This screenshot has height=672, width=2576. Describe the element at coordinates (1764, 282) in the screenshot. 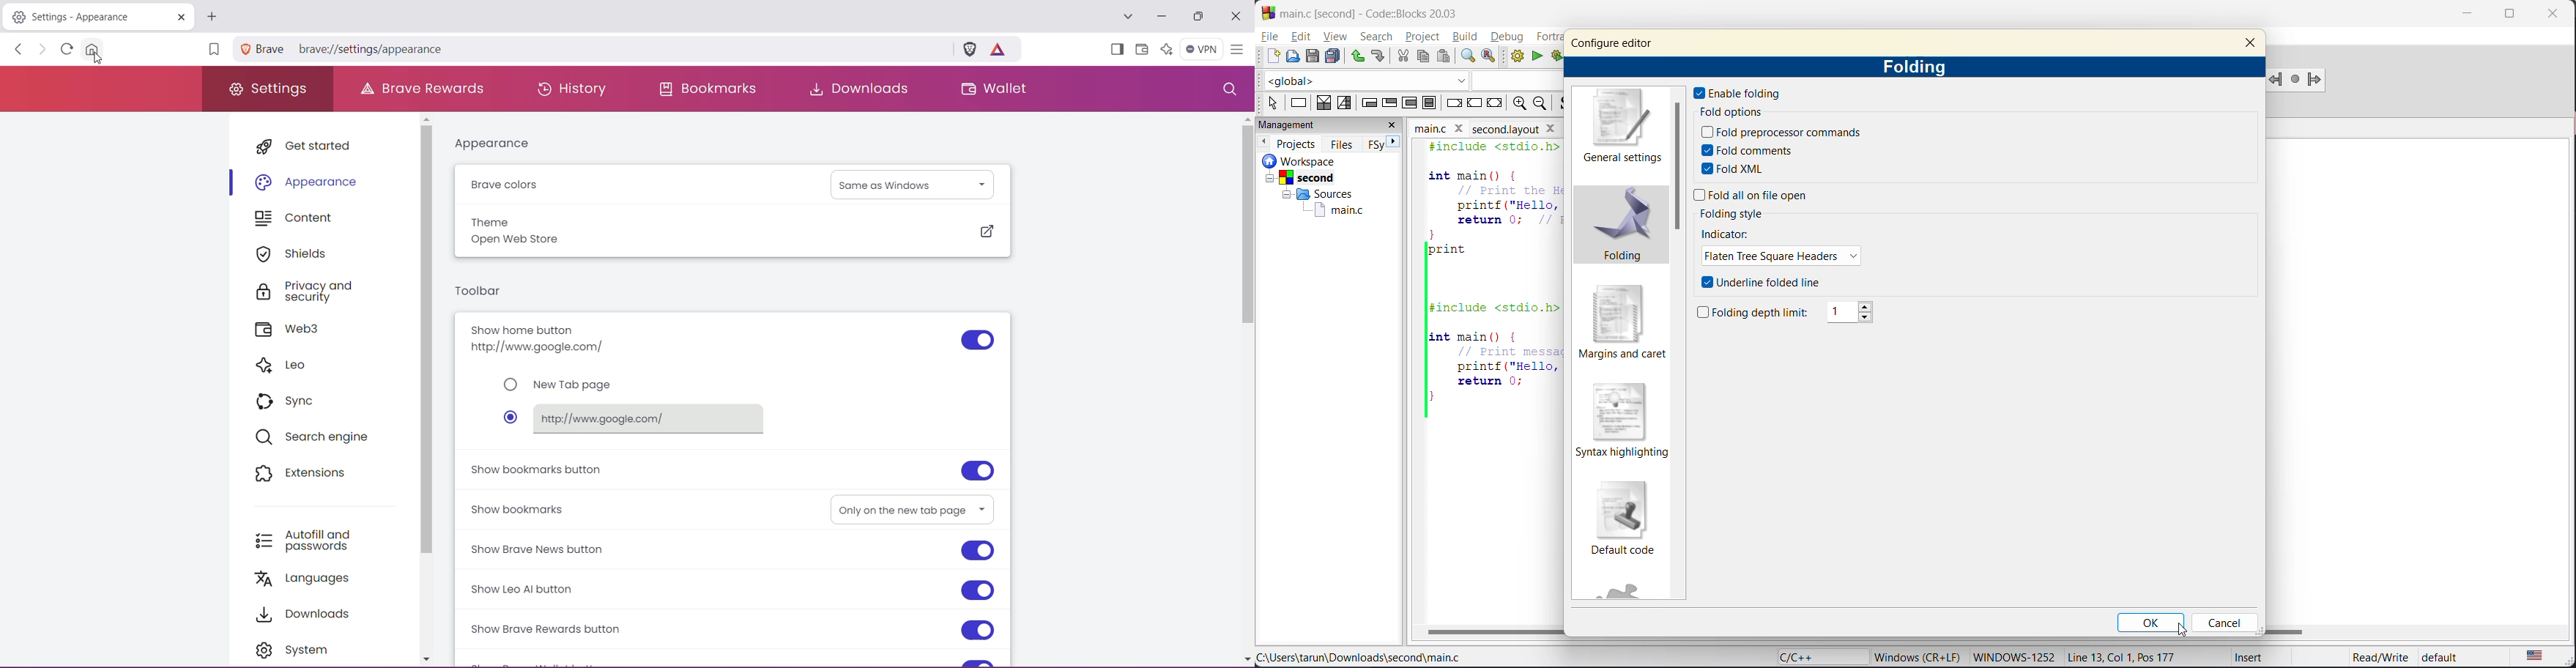

I see `underline folded line` at that location.